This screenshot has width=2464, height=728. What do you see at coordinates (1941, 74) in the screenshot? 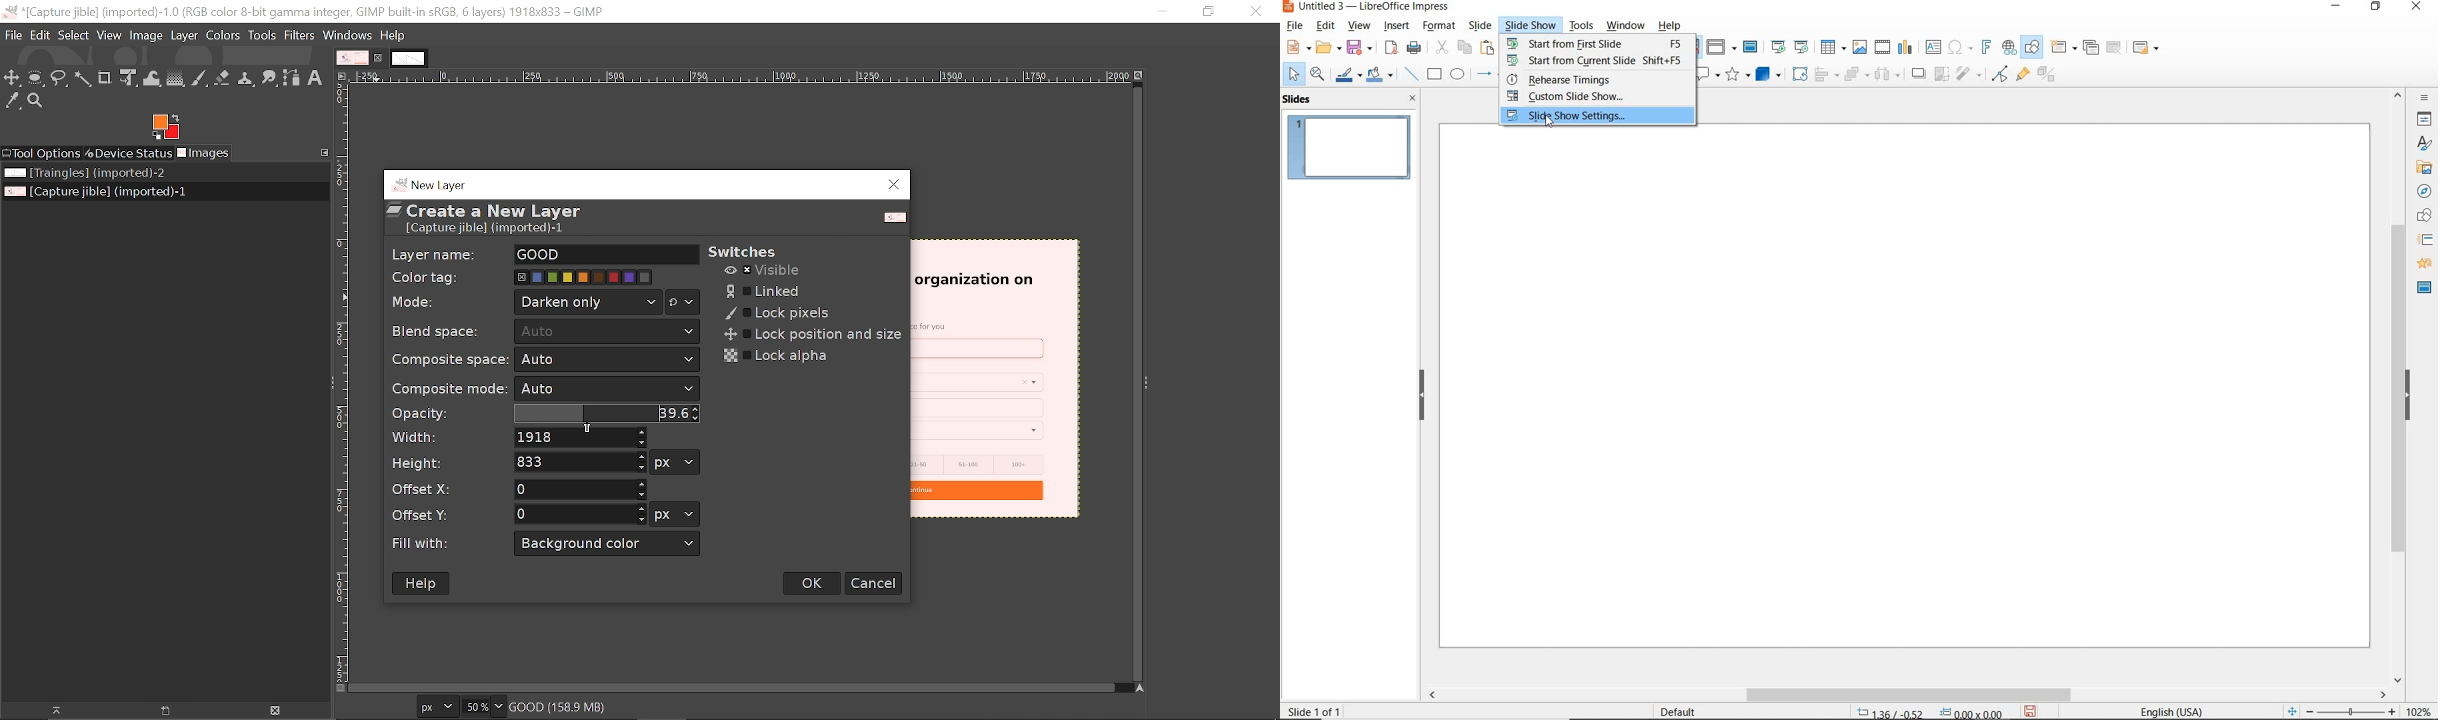
I see `CROP IMAGE` at bounding box center [1941, 74].